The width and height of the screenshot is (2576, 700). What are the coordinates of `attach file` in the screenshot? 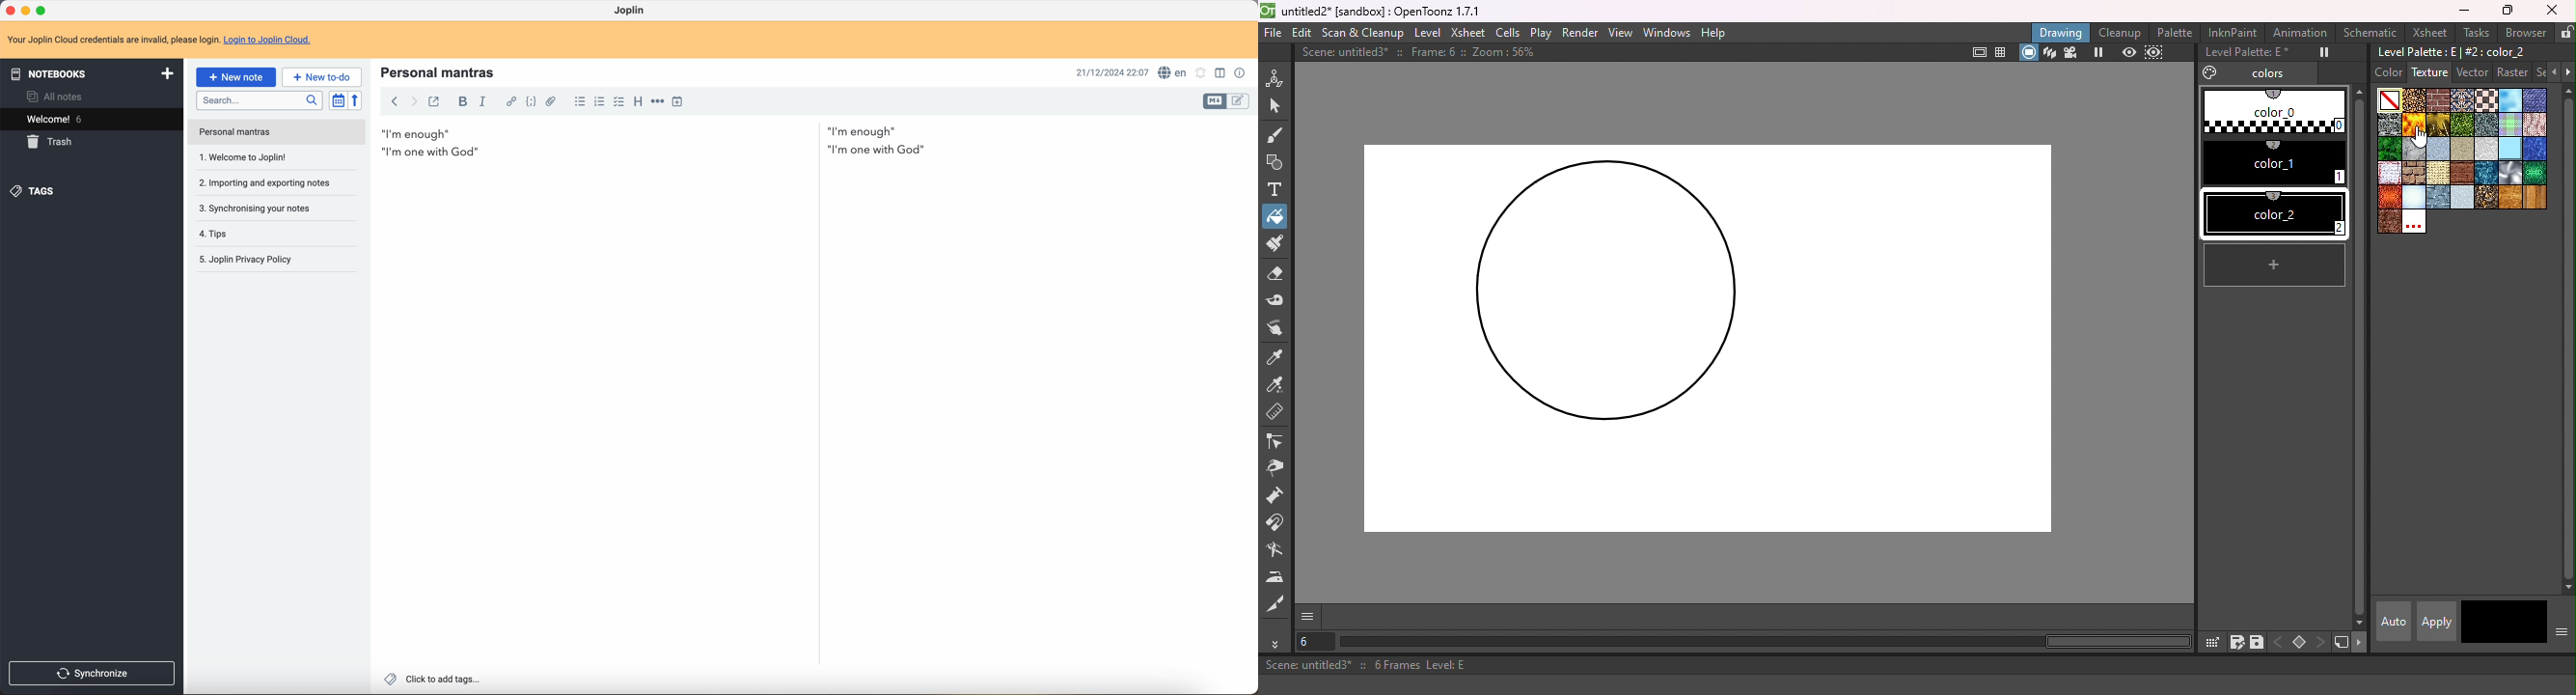 It's located at (555, 102).